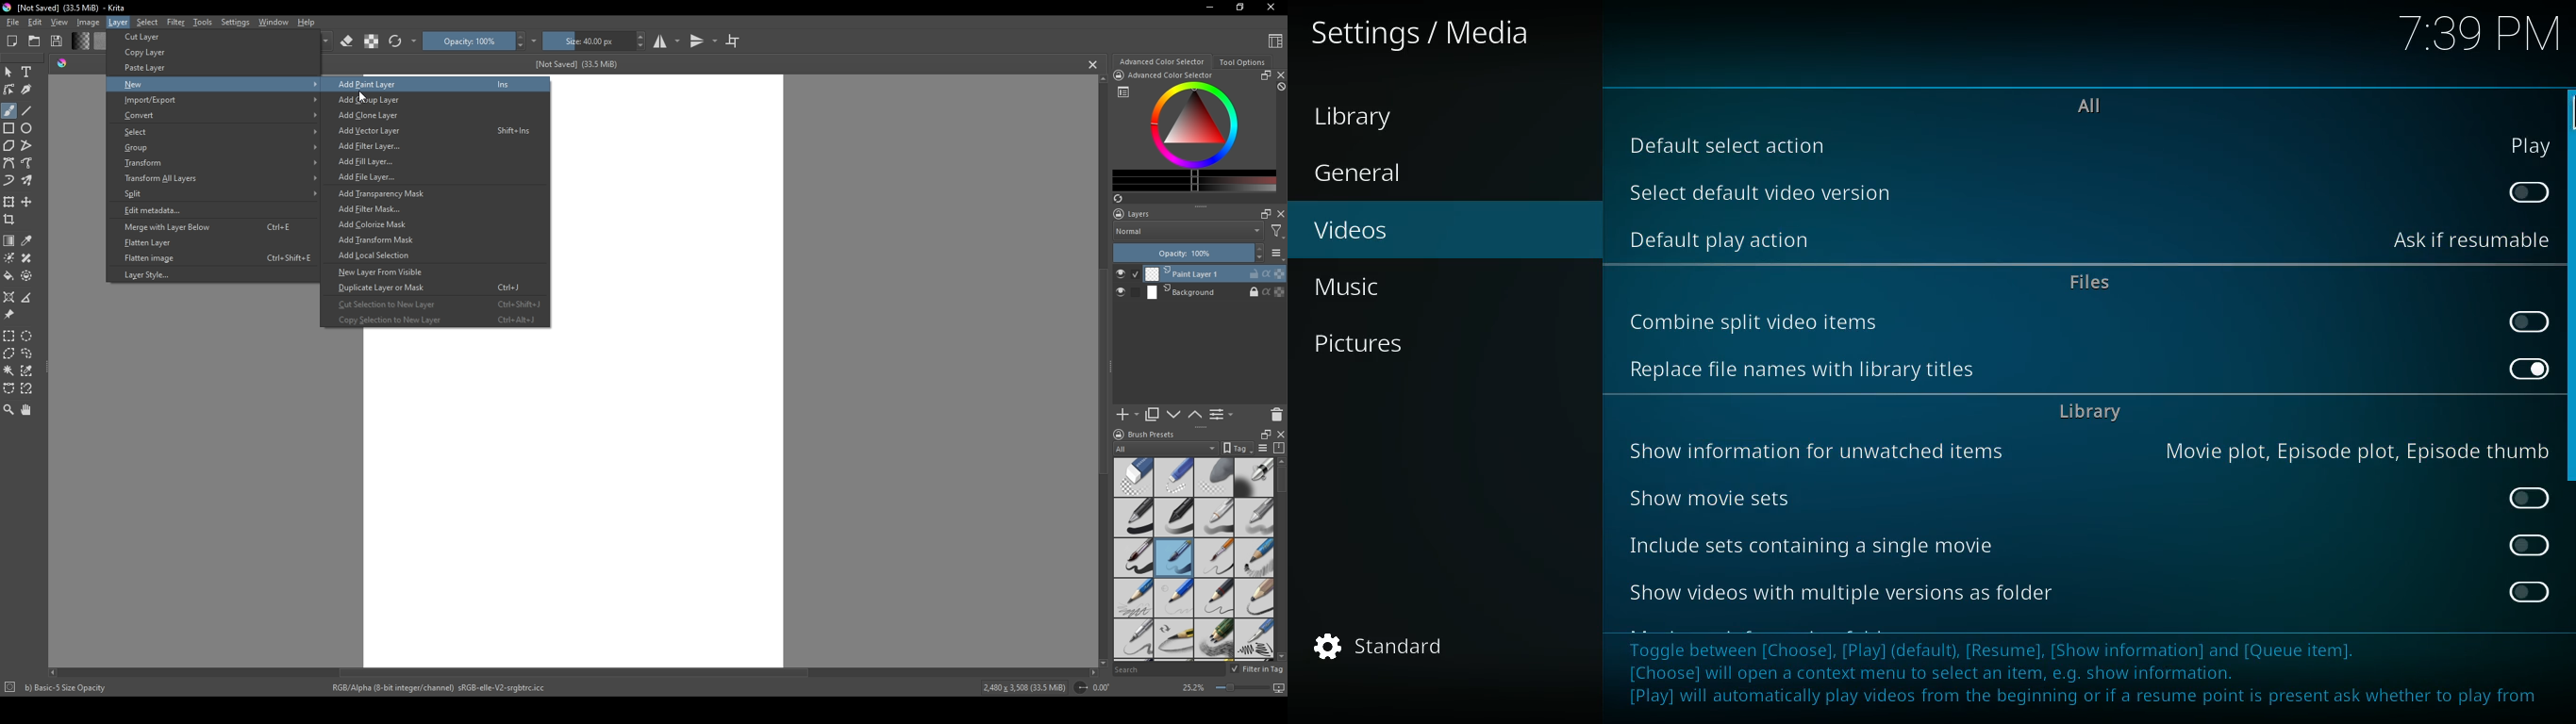 Image resolution: width=2576 pixels, height=728 pixels. Describe the element at coordinates (588, 41) in the screenshot. I see `size` at that location.